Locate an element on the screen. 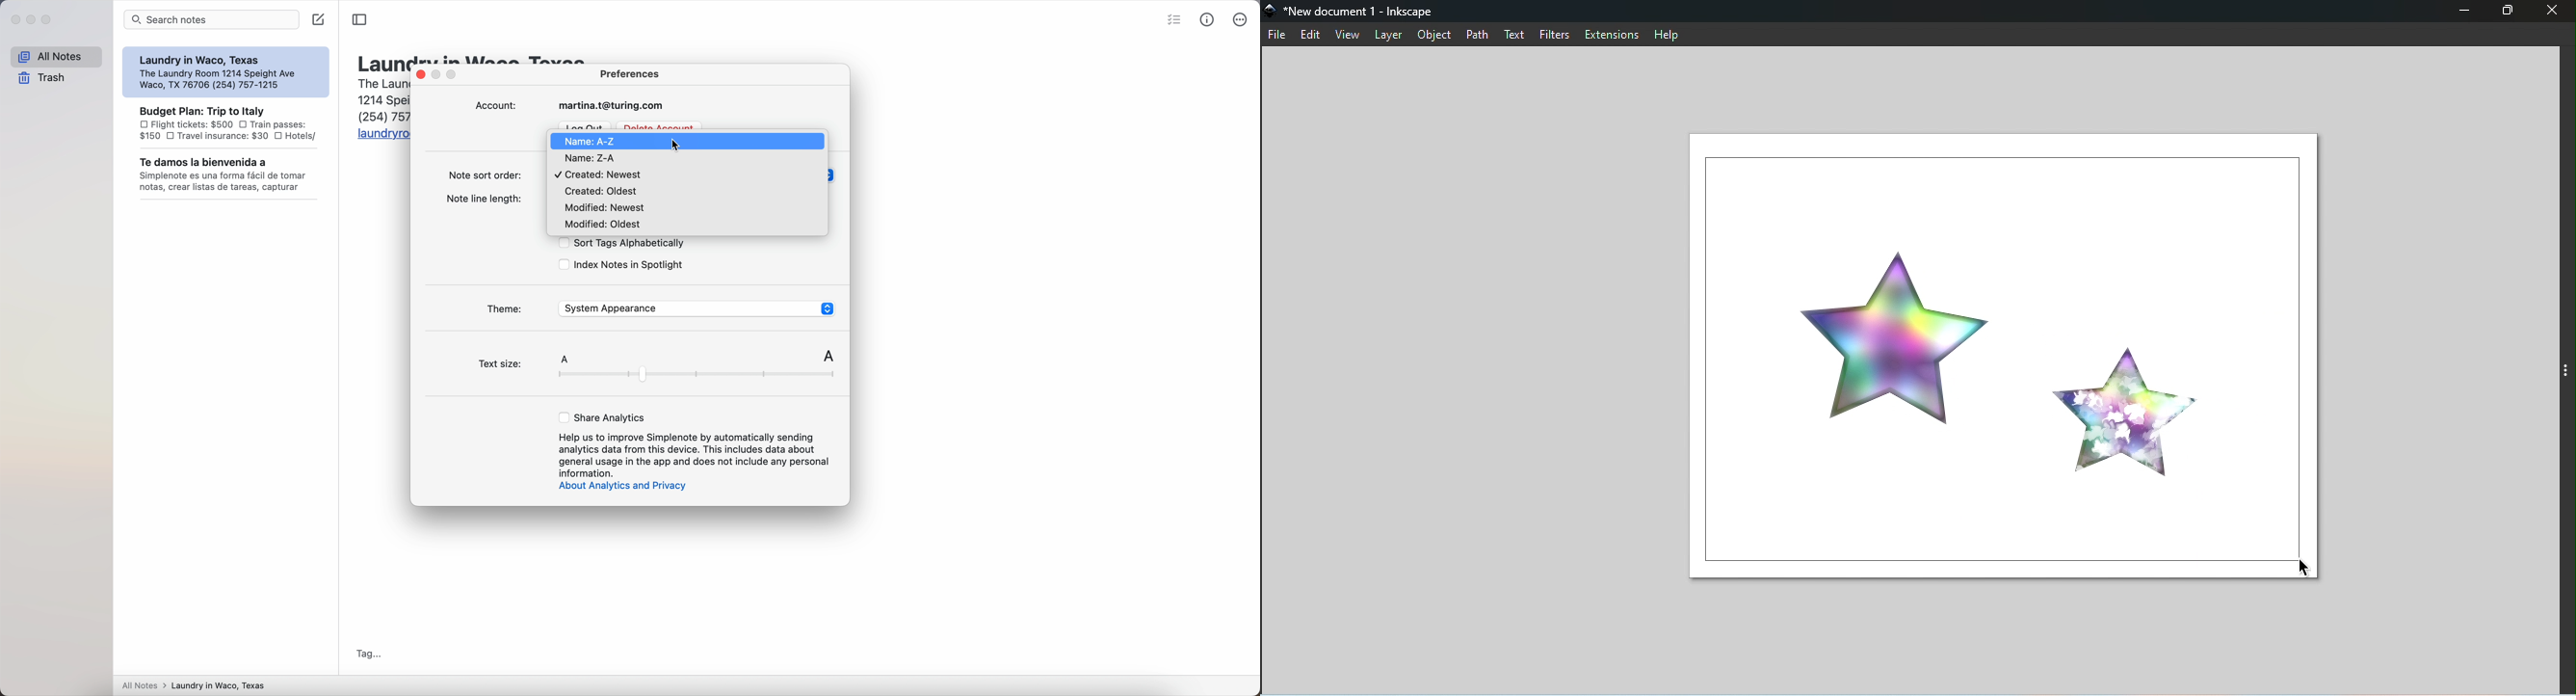 The height and width of the screenshot is (700, 2576). Extensions is located at coordinates (1614, 34).